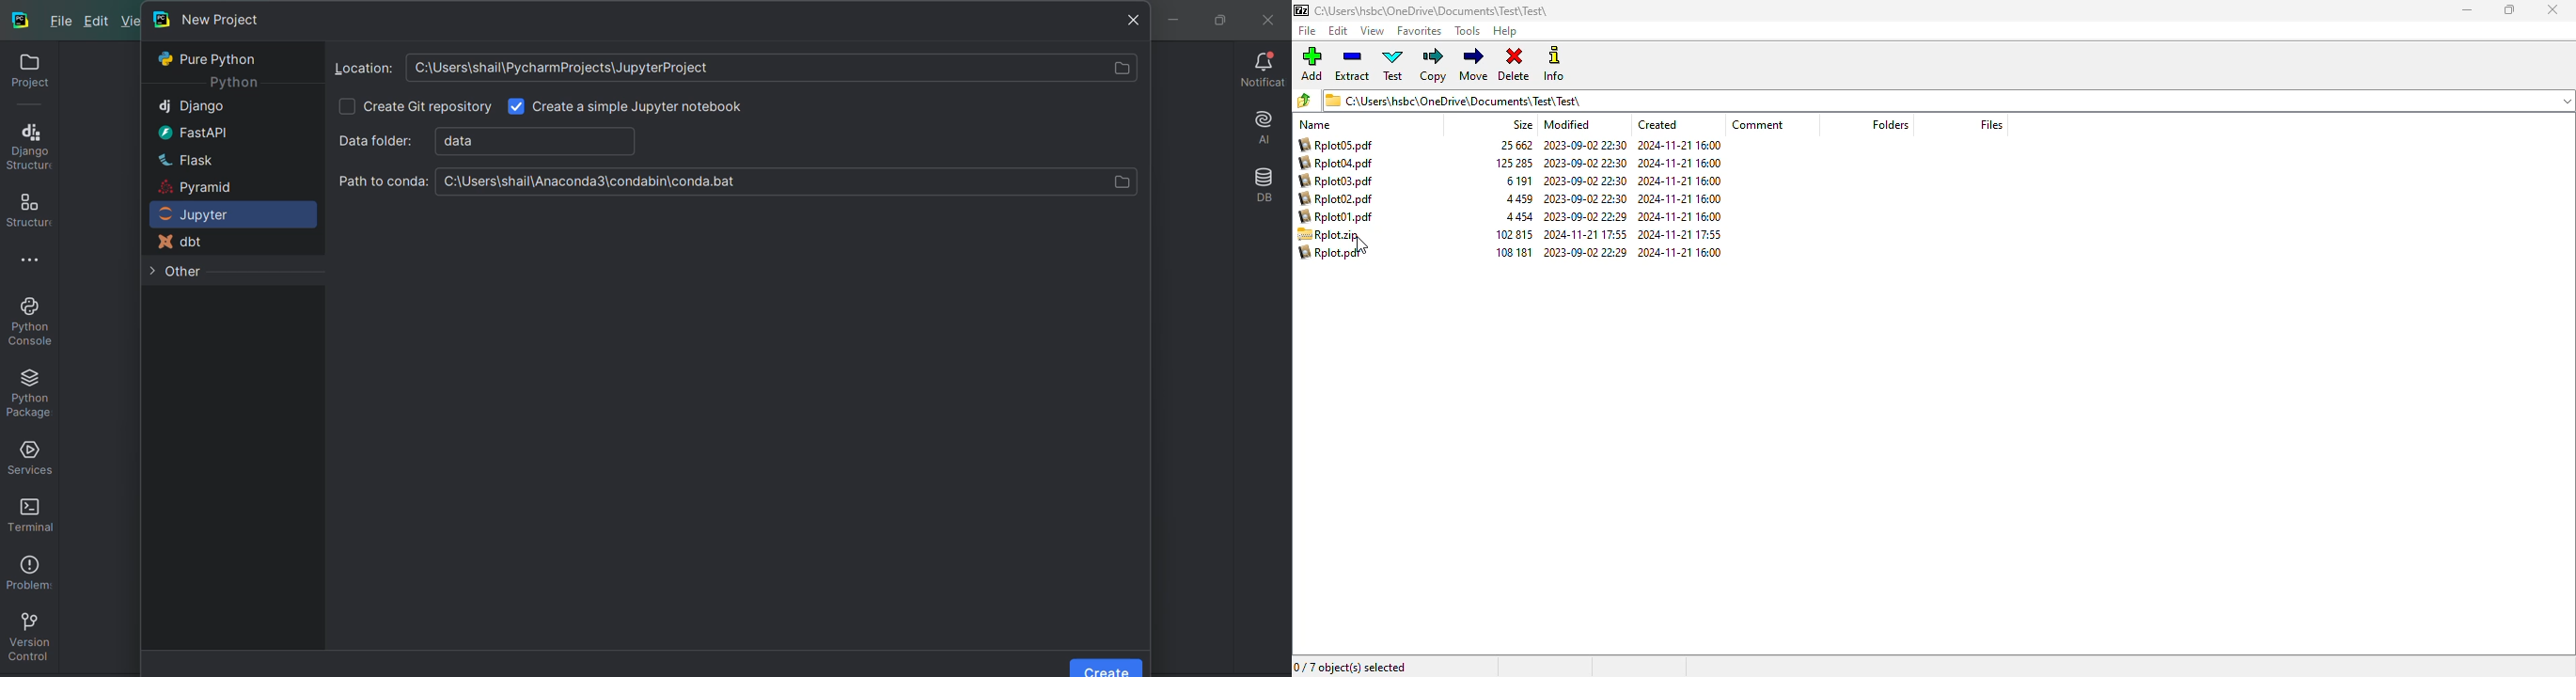 Image resolution: width=2576 pixels, height=700 pixels. Describe the element at coordinates (1126, 20) in the screenshot. I see `Close` at that location.